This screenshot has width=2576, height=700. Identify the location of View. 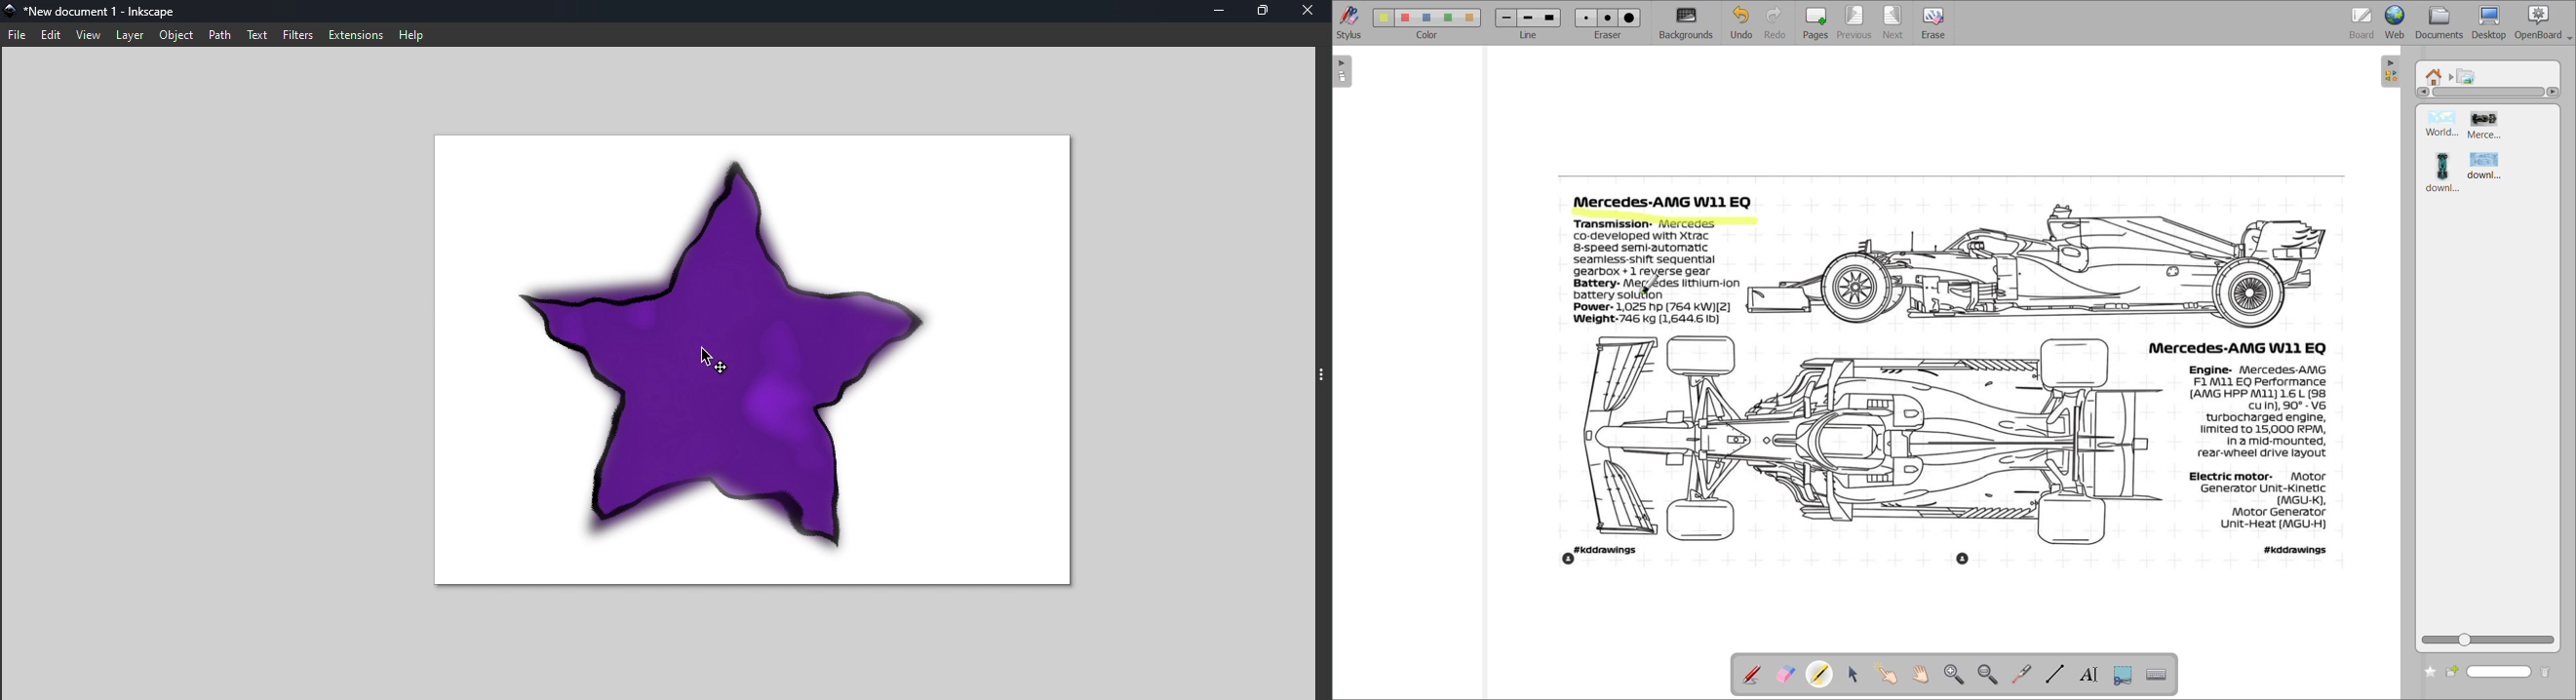
(89, 35).